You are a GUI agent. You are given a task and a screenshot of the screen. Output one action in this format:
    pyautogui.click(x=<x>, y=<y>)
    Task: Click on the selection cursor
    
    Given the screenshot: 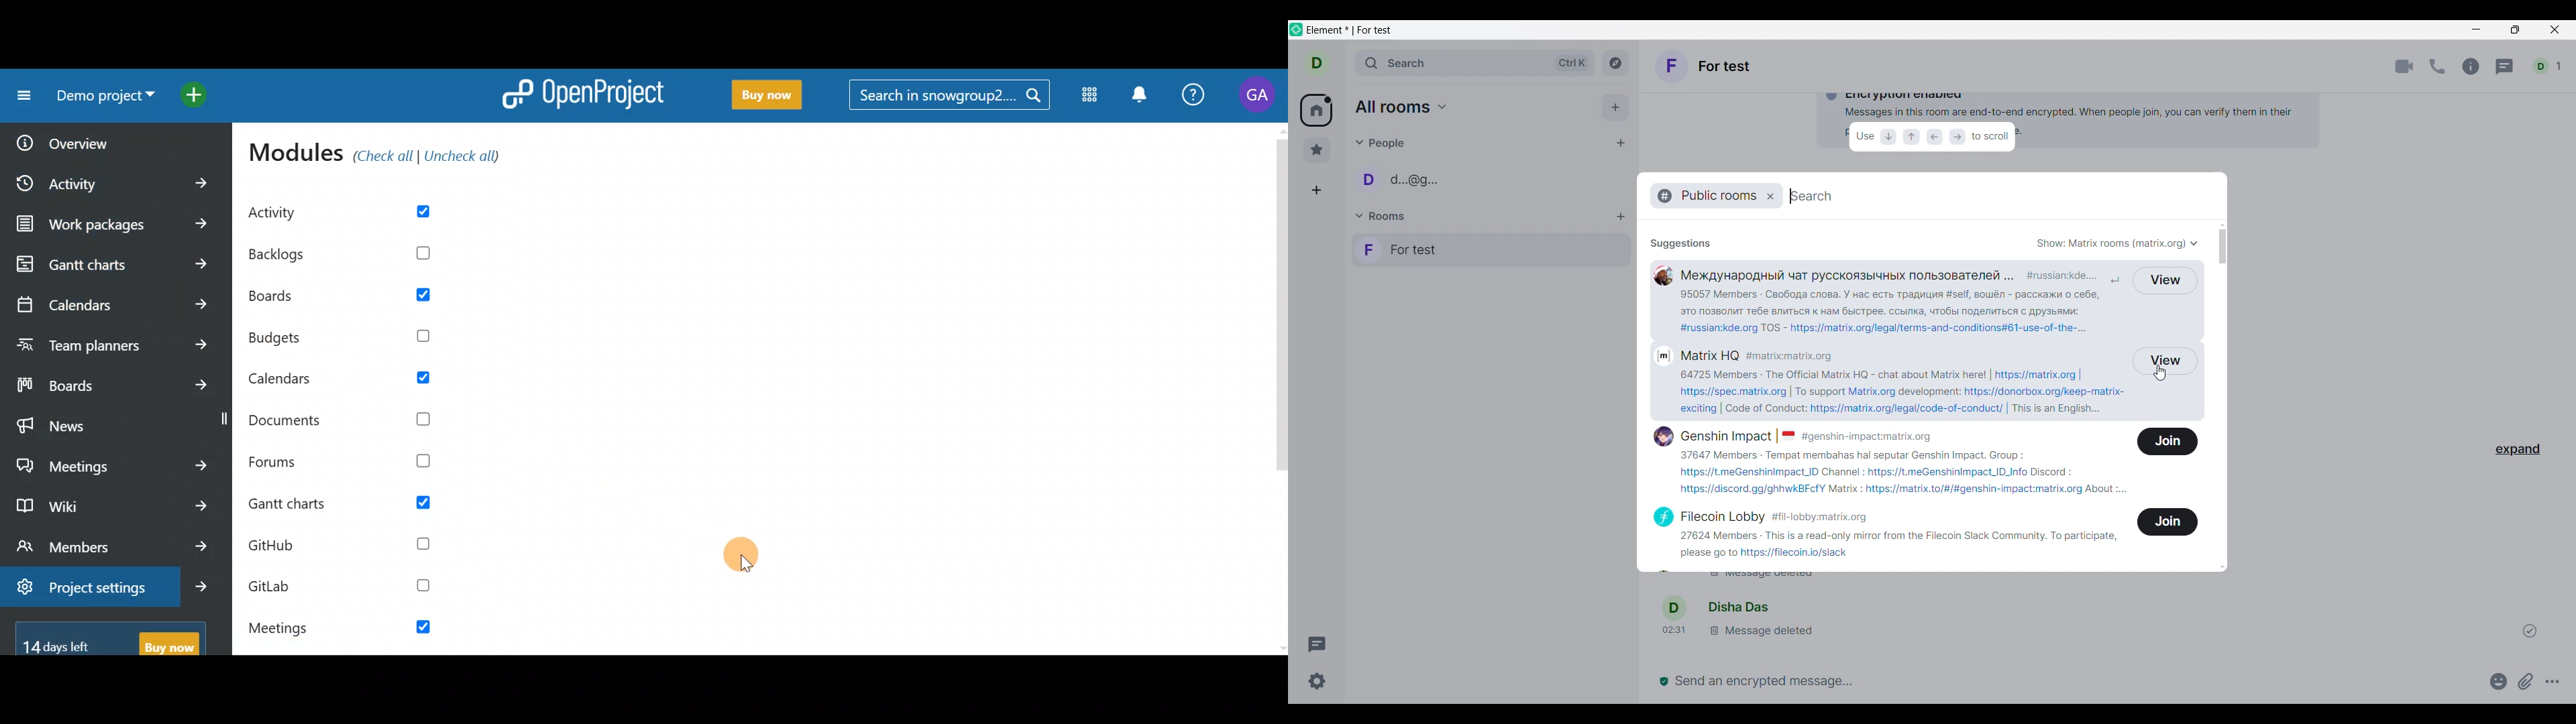 What is the action you would take?
    pyautogui.click(x=2163, y=377)
    